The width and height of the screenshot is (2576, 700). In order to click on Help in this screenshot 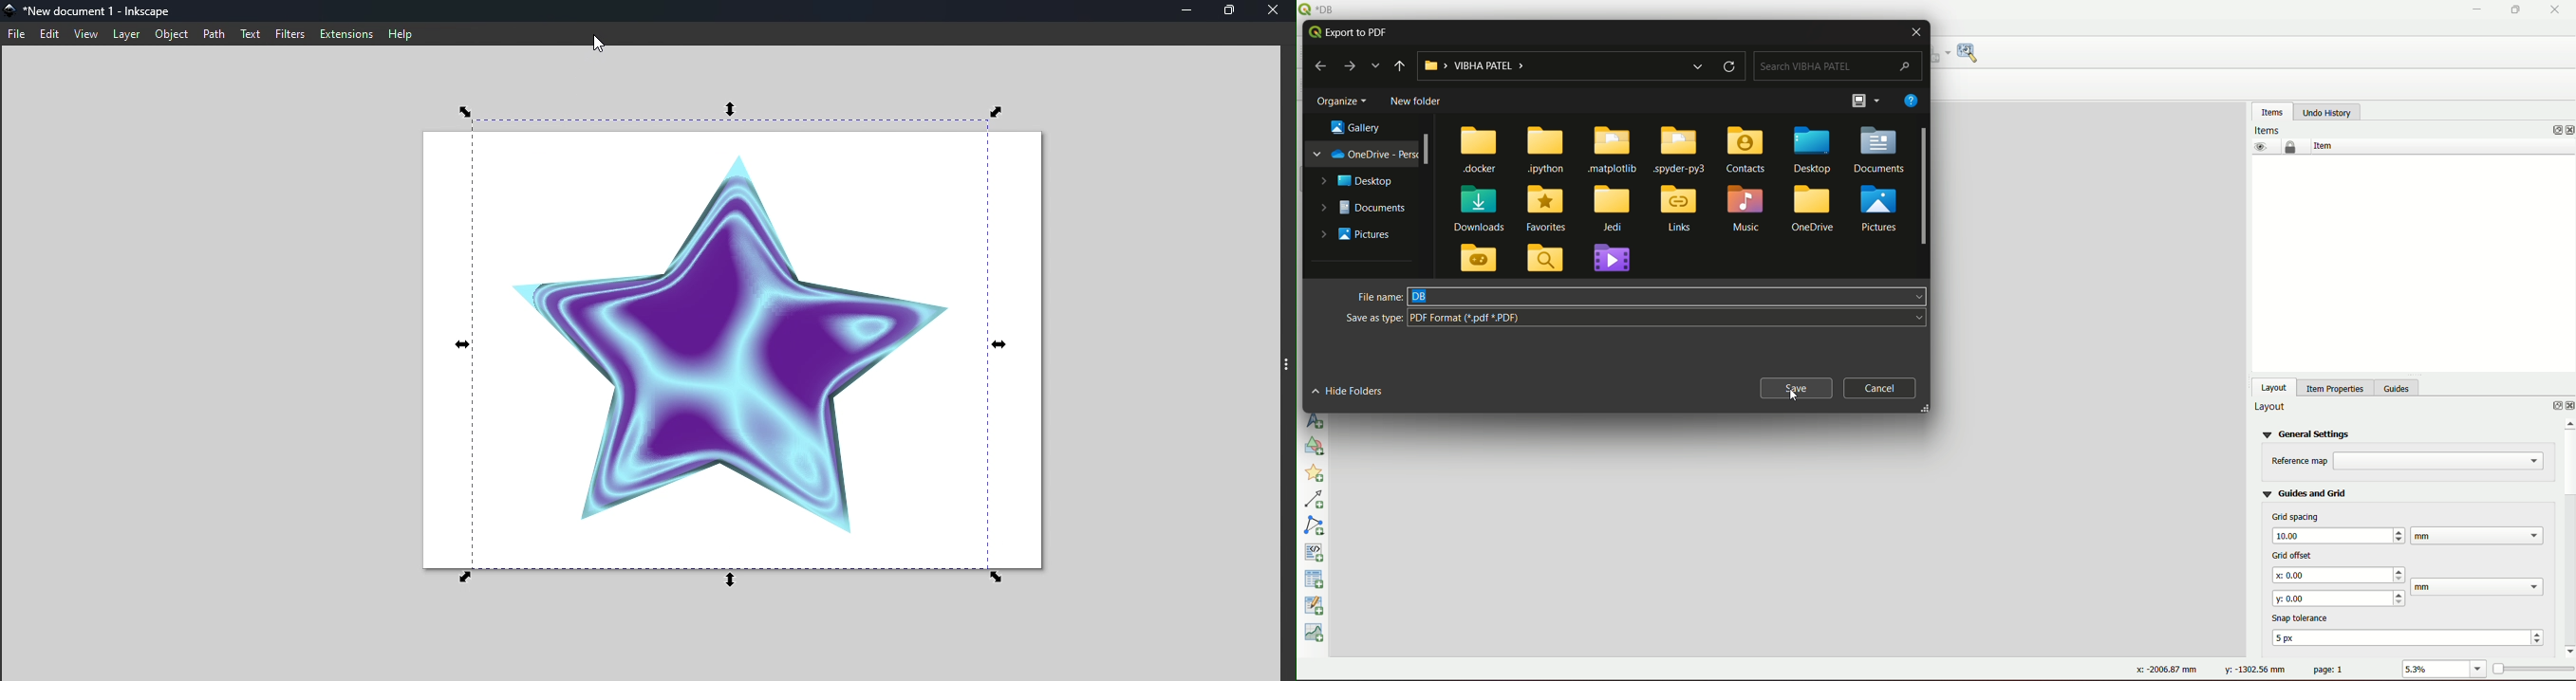, I will do `click(403, 33)`.